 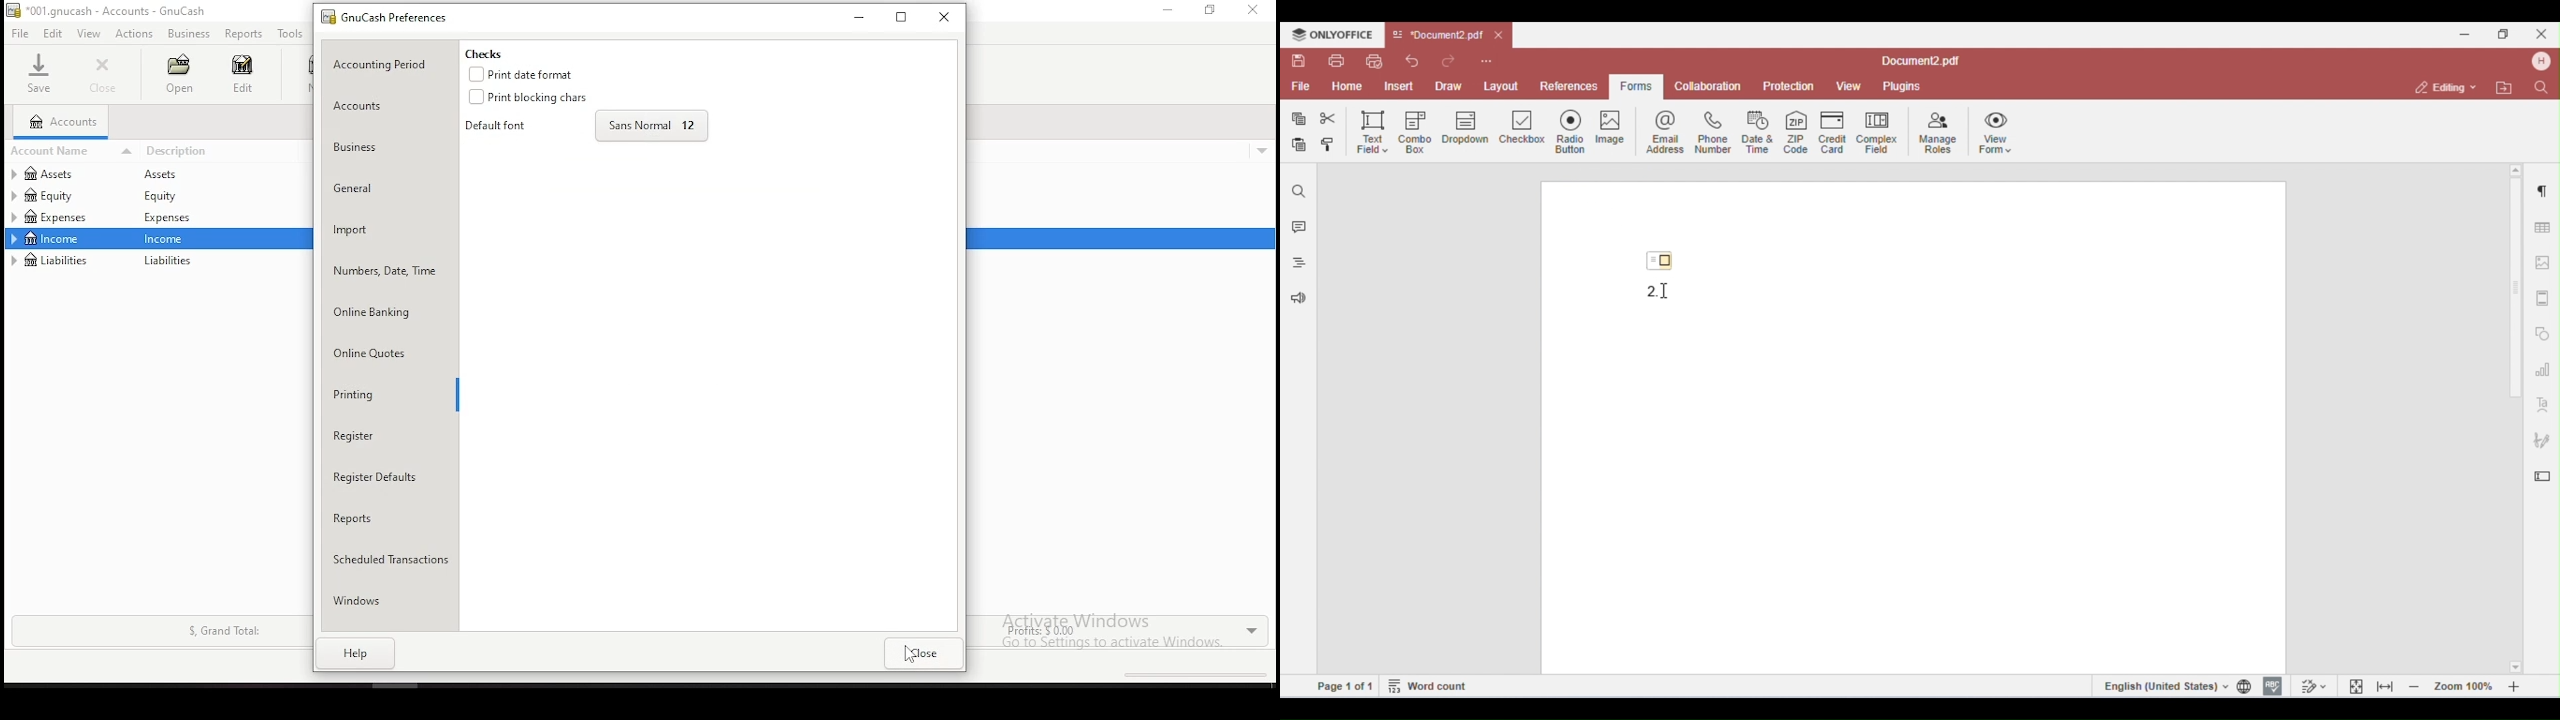 I want to click on close window, so click(x=944, y=16).